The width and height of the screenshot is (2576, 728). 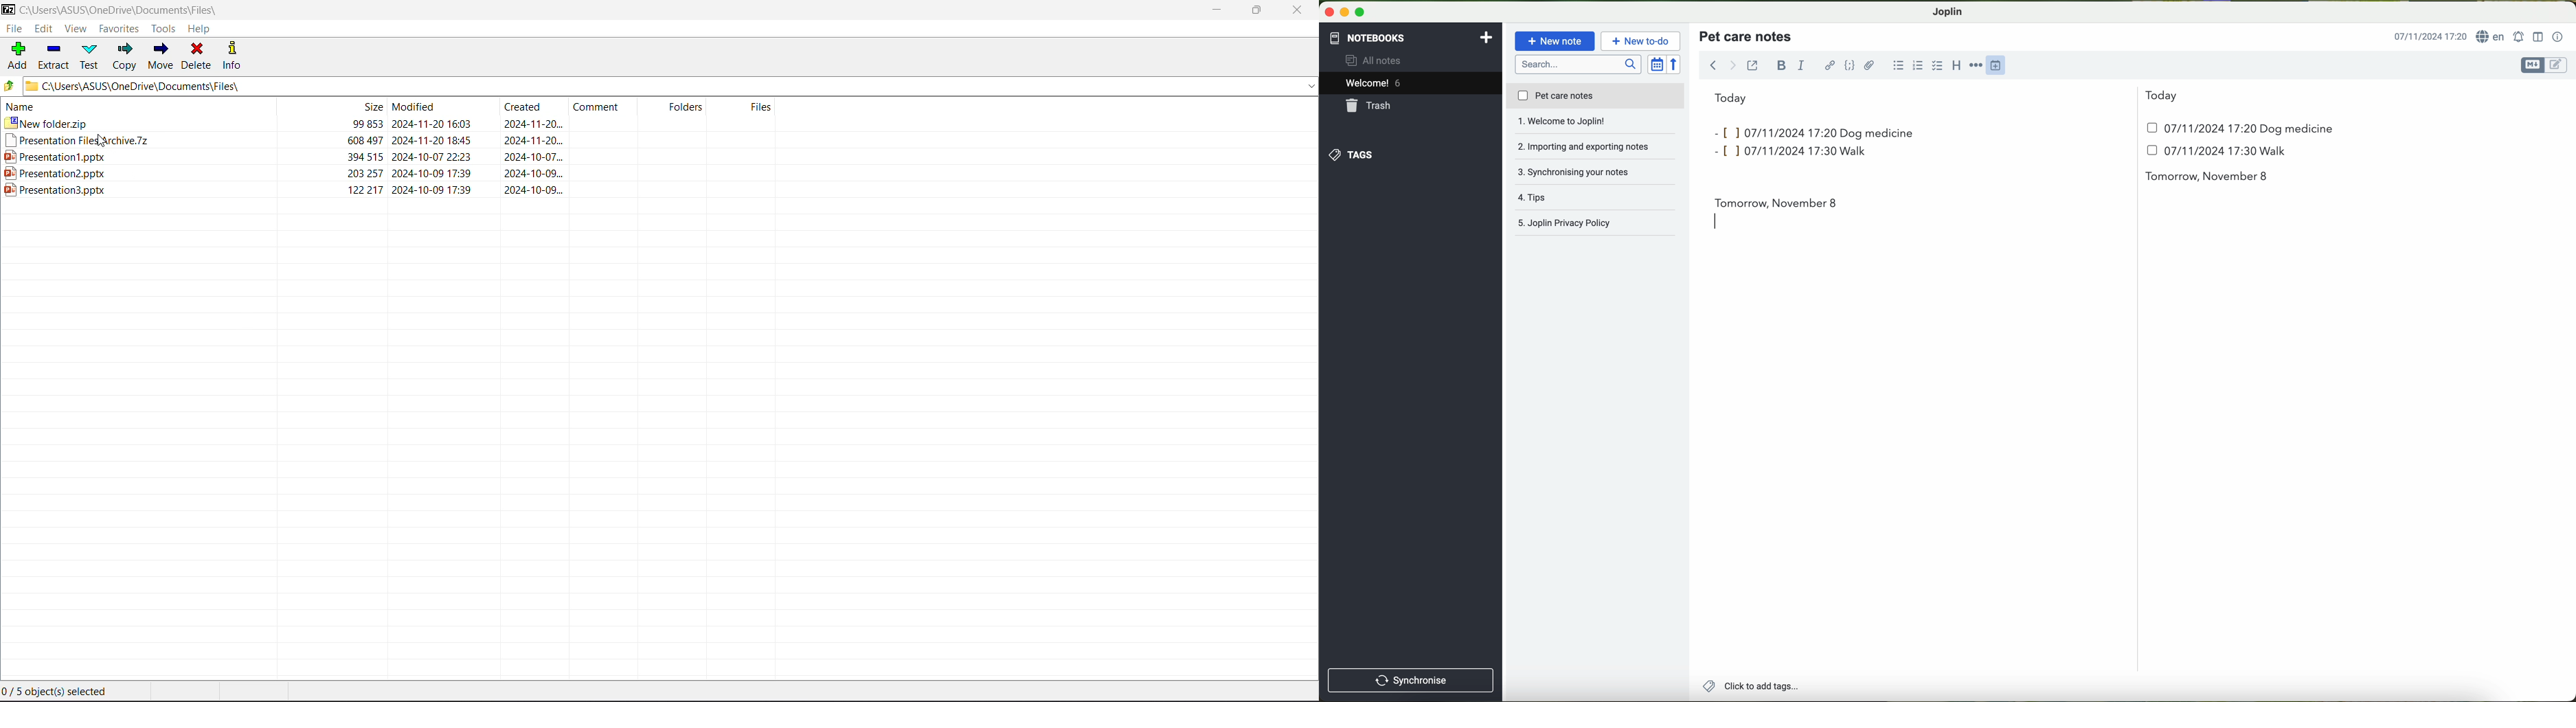 What do you see at coordinates (1721, 65) in the screenshot?
I see `navigation arrows` at bounding box center [1721, 65].